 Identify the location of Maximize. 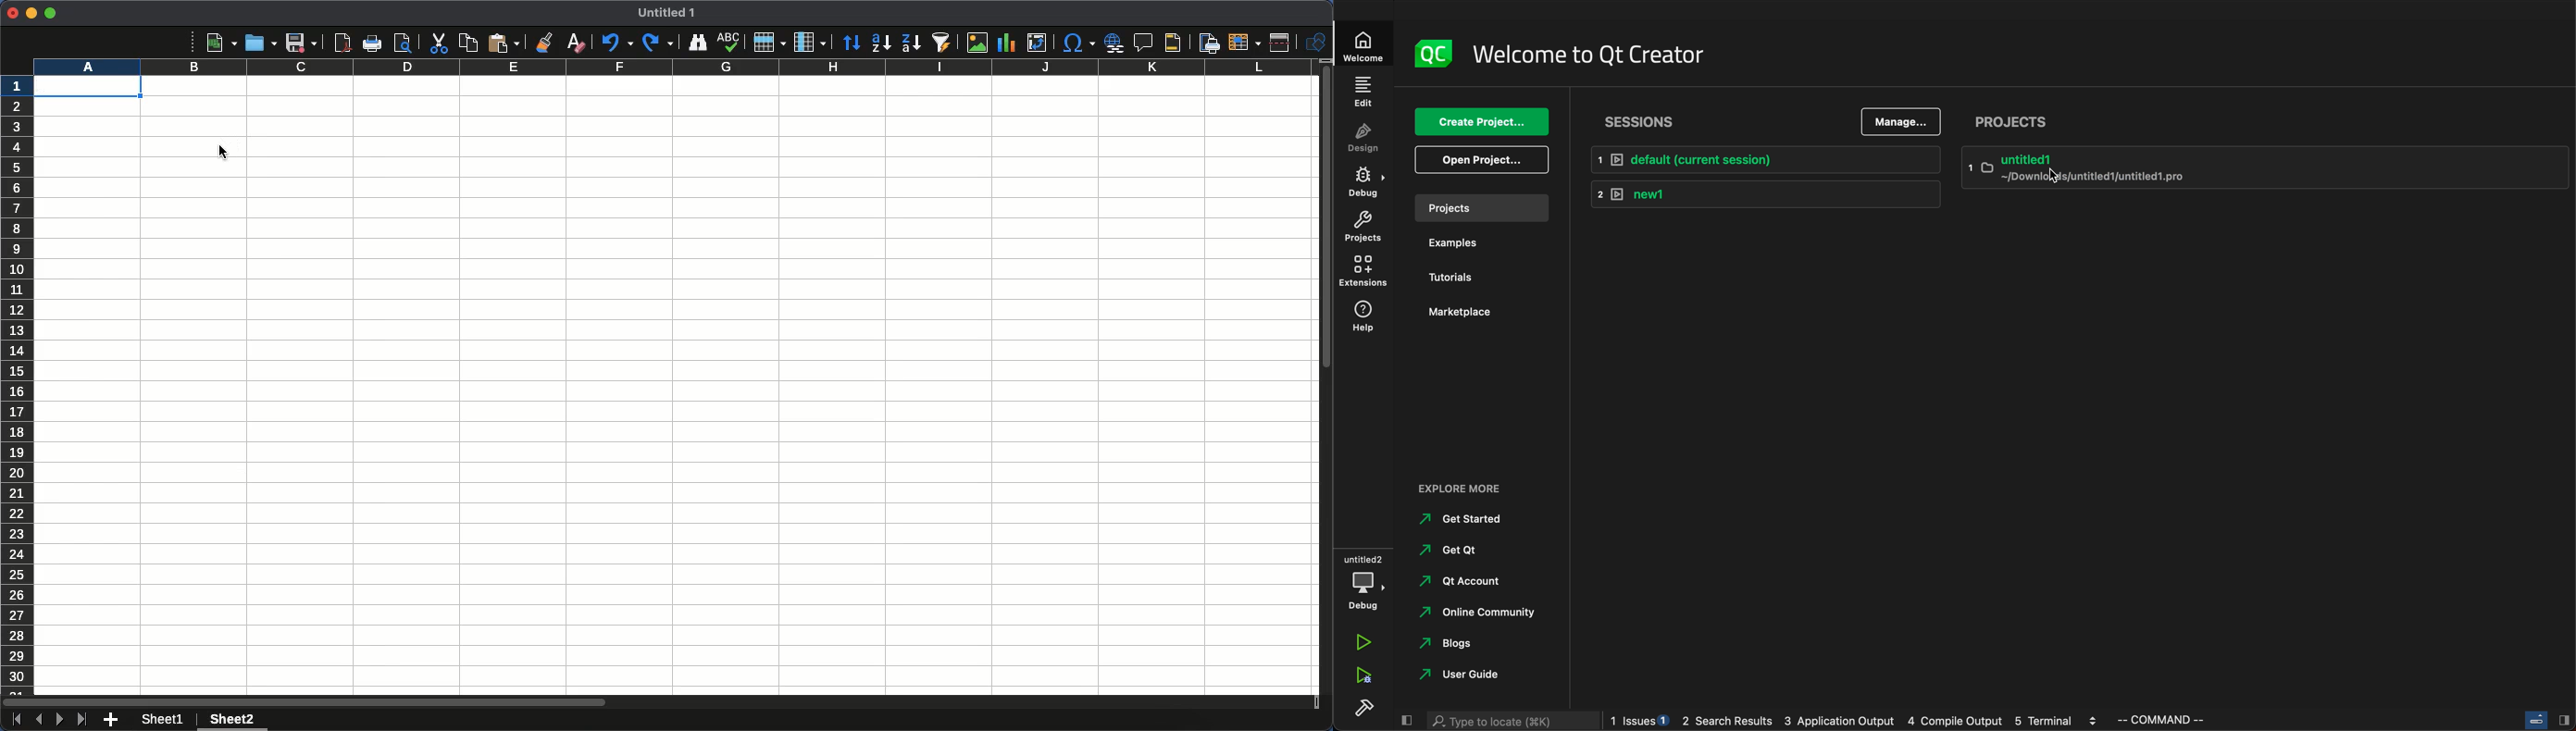
(50, 13).